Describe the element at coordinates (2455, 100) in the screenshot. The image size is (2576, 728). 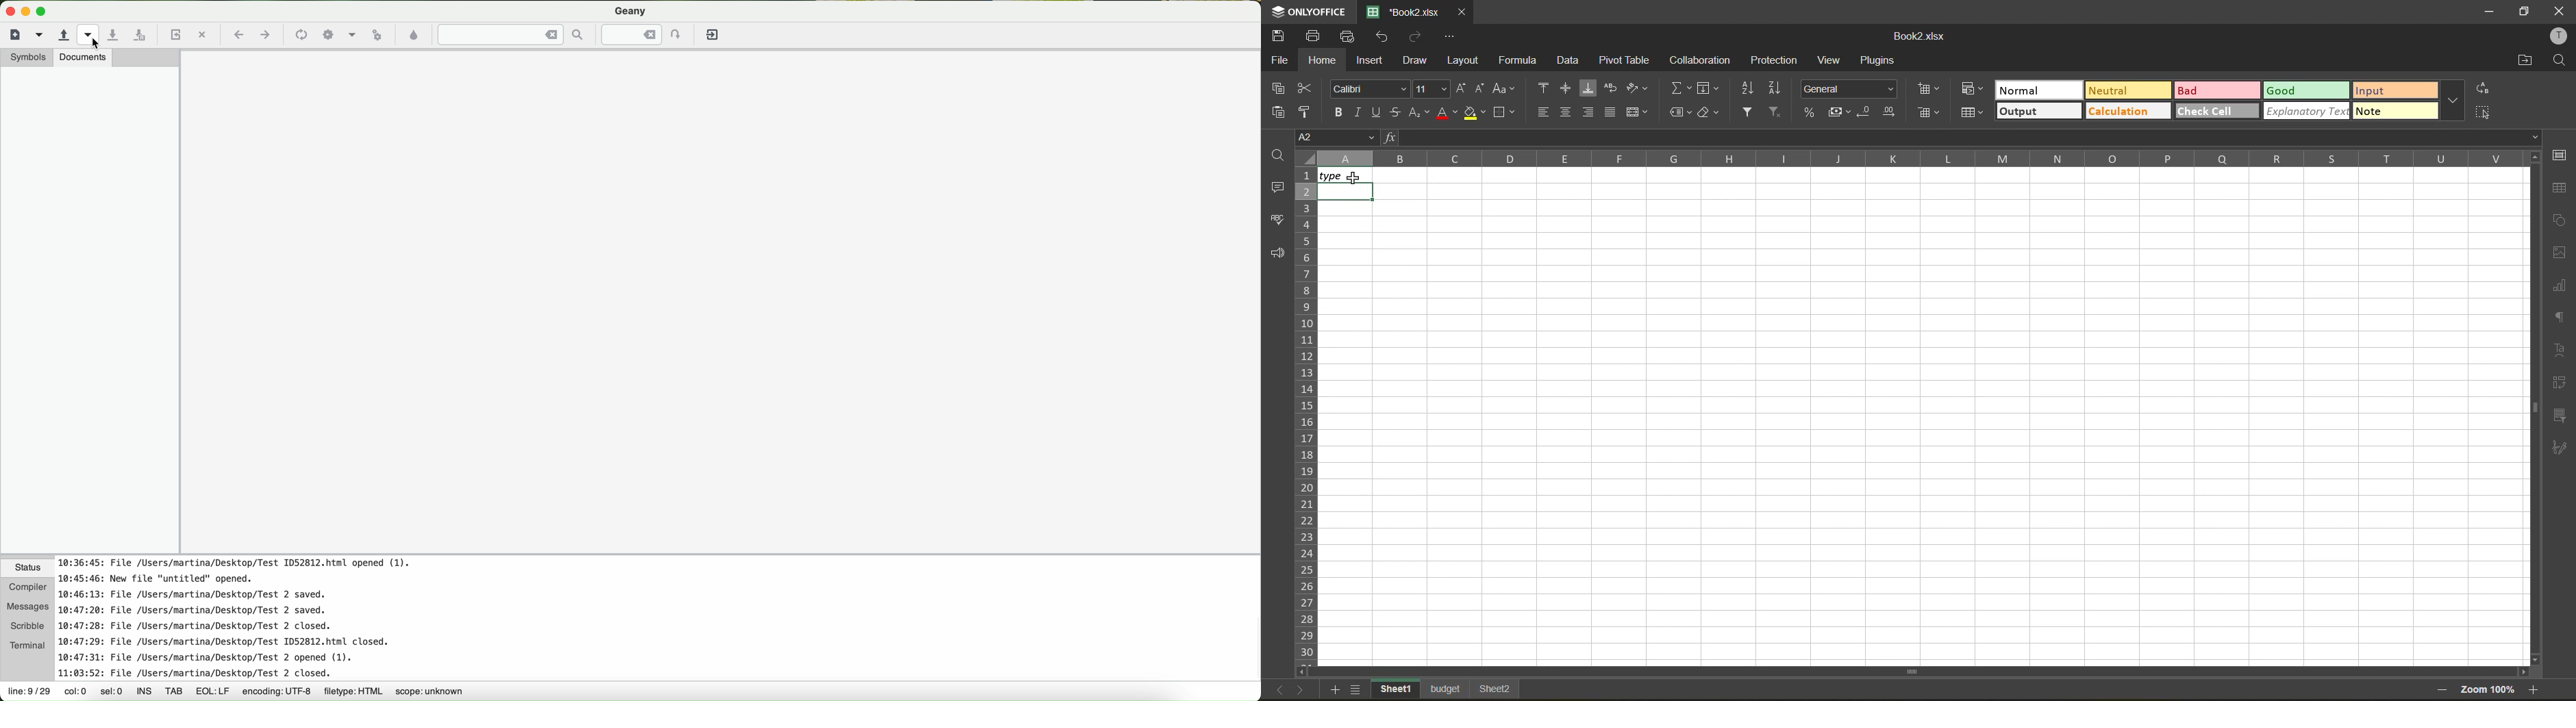
I see `more options` at that location.